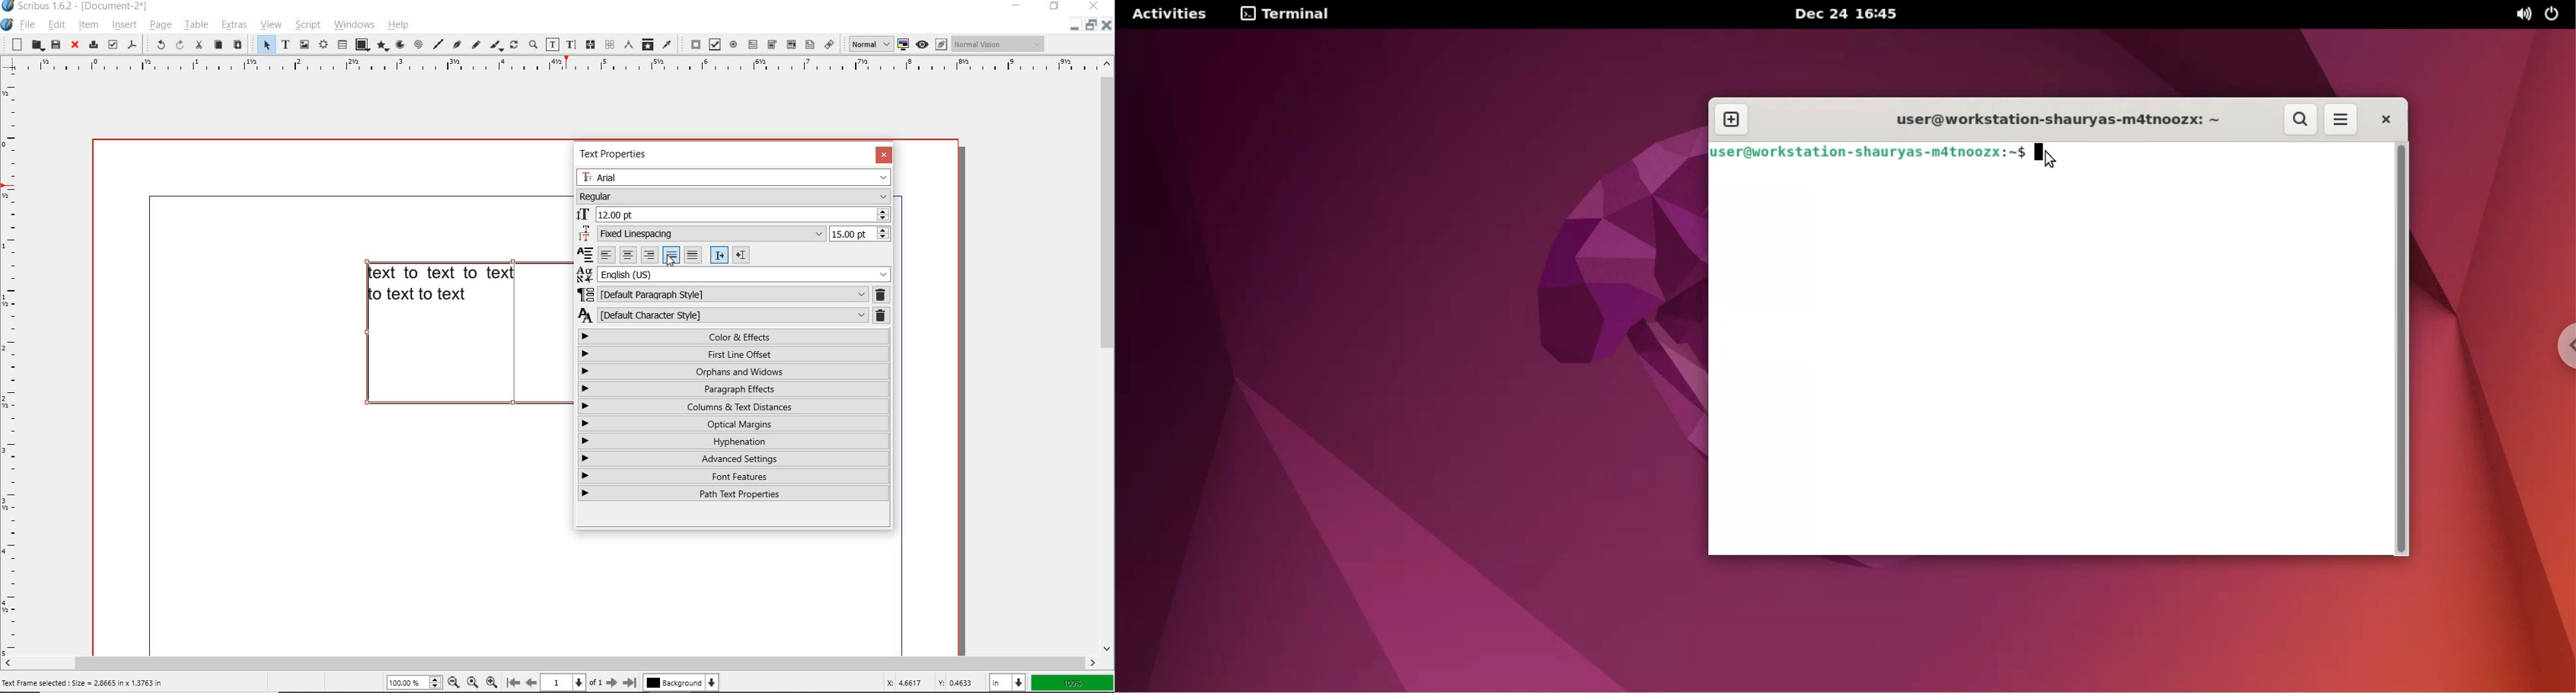 This screenshot has width=2576, height=700. What do you see at coordinates (124, 25) in the screenshot?
I see `insert` at bounding box center [124, 25].